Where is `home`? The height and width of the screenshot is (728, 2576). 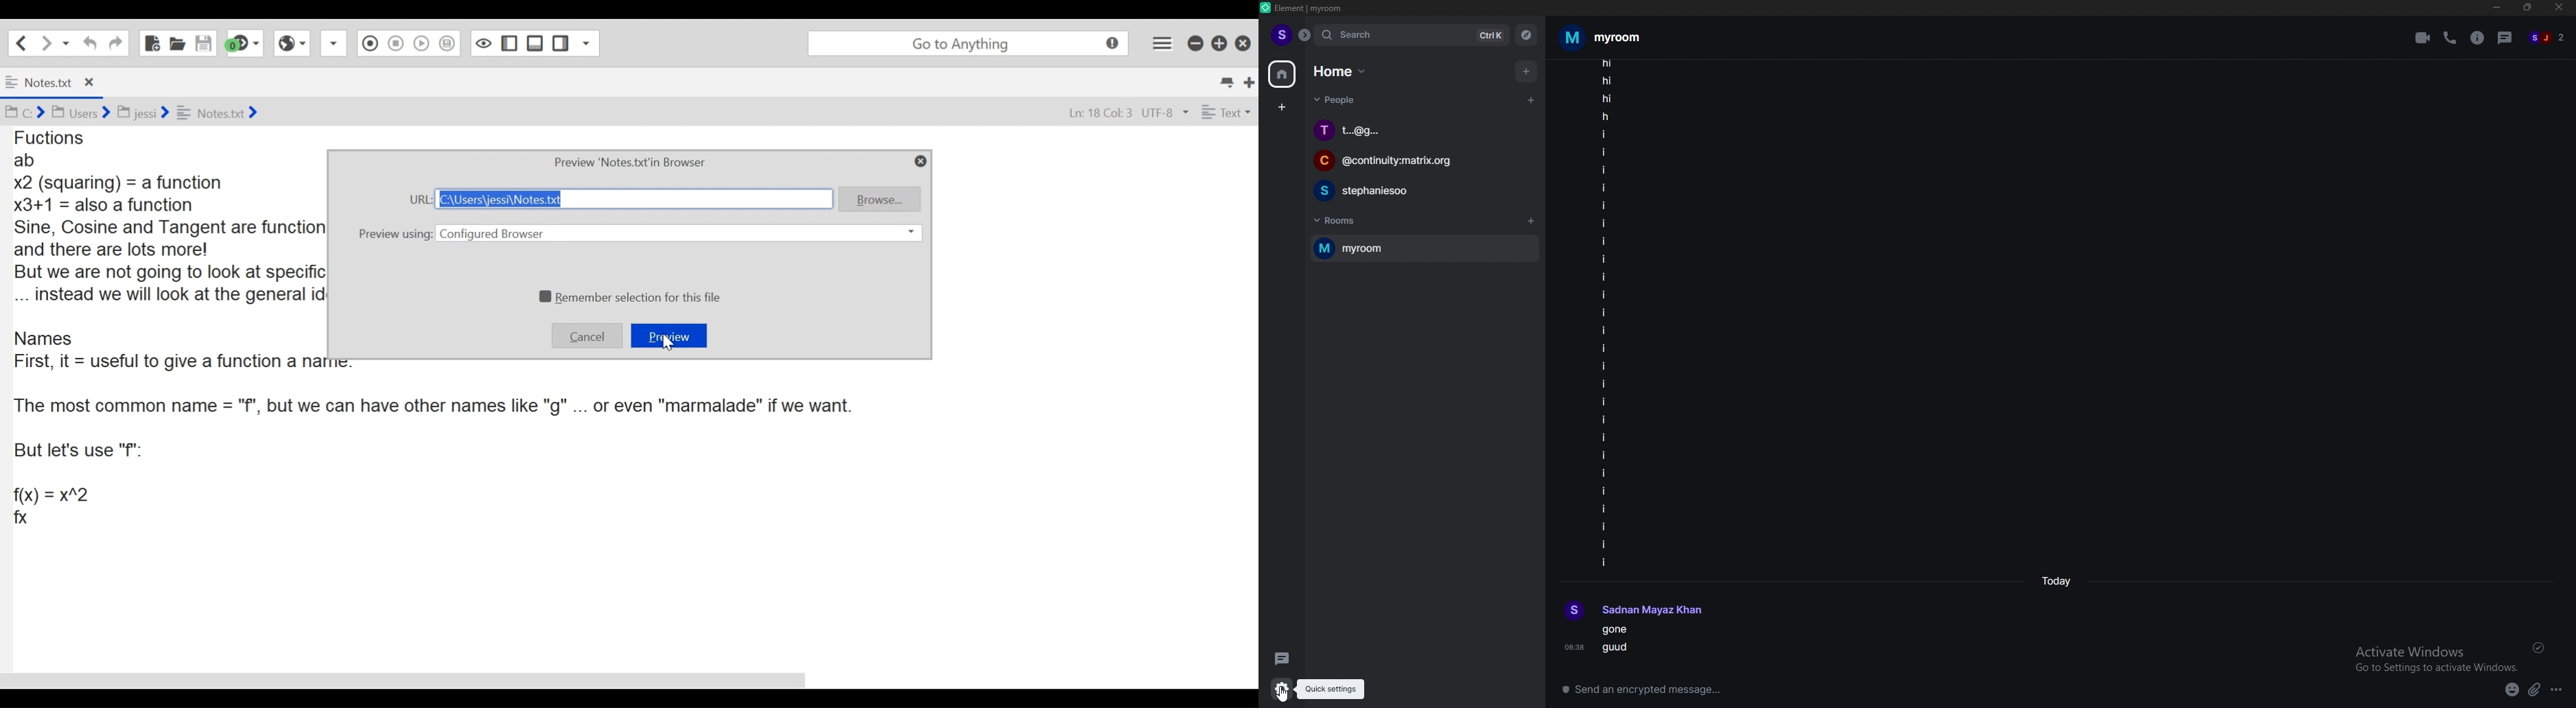
home is located at coordinates (1283, 75).